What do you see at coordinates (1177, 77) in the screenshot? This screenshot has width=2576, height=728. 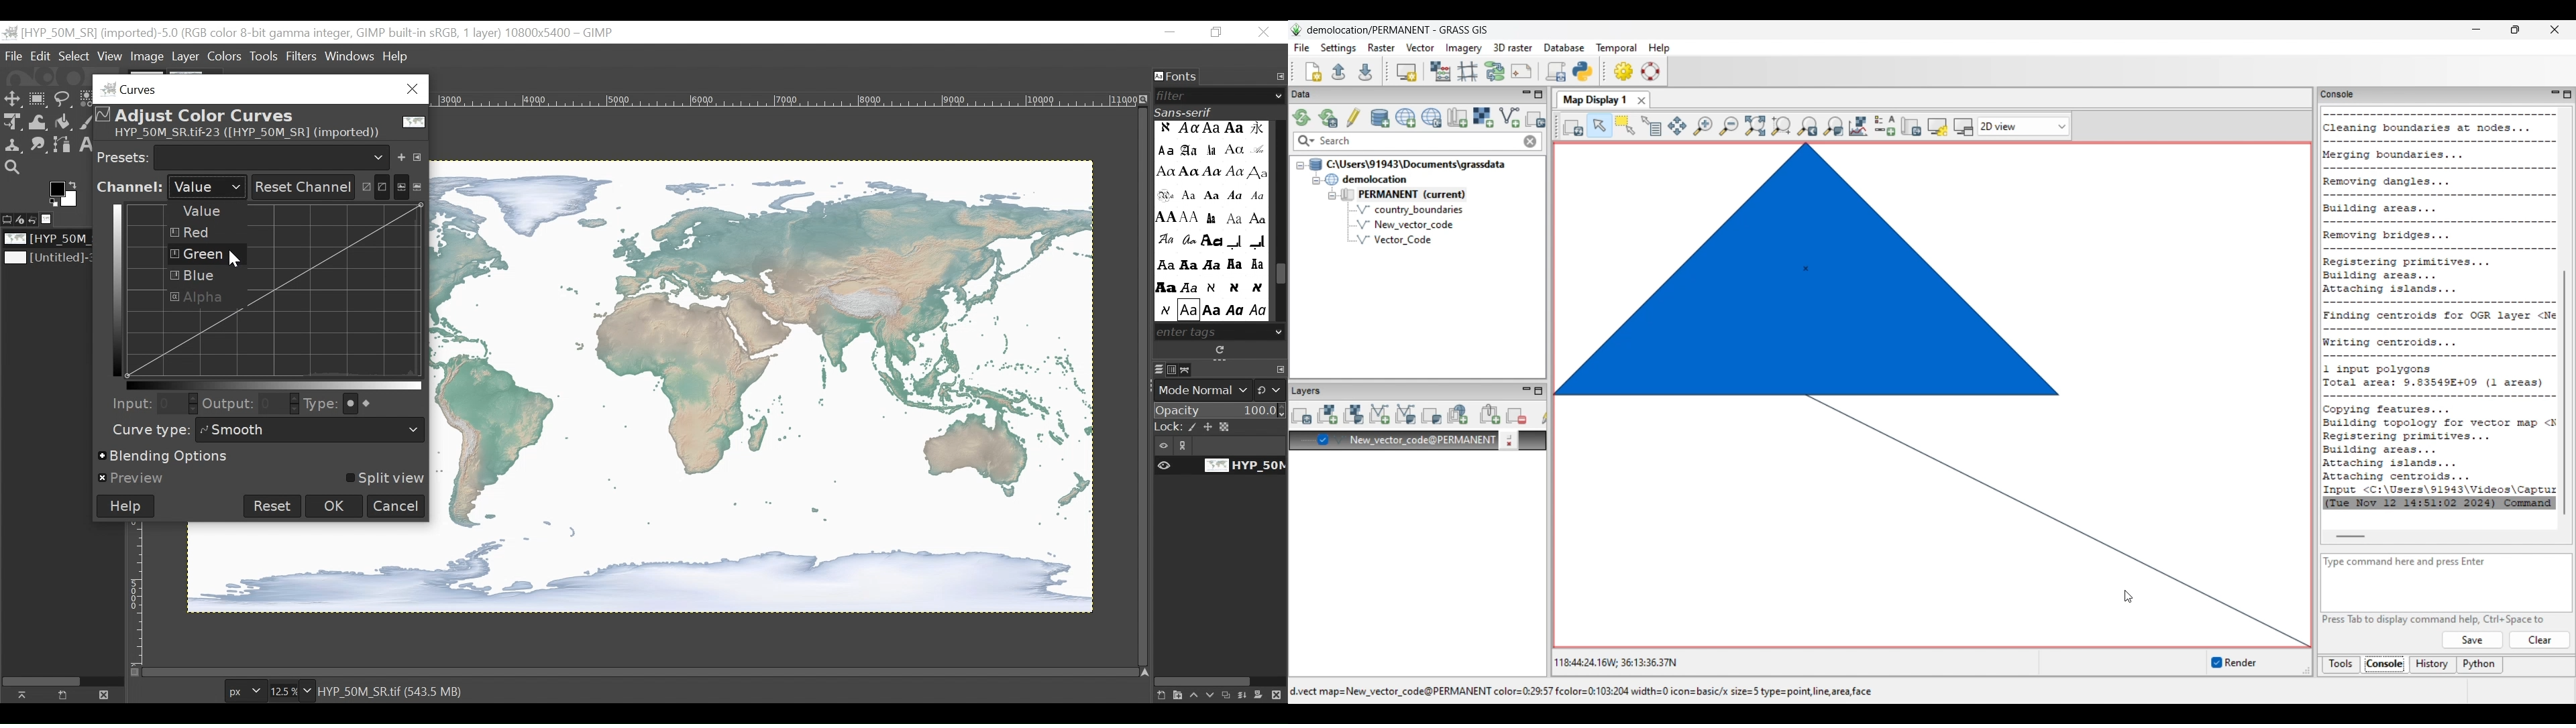 I see `Fonts` at bounding box center [1177, 77].